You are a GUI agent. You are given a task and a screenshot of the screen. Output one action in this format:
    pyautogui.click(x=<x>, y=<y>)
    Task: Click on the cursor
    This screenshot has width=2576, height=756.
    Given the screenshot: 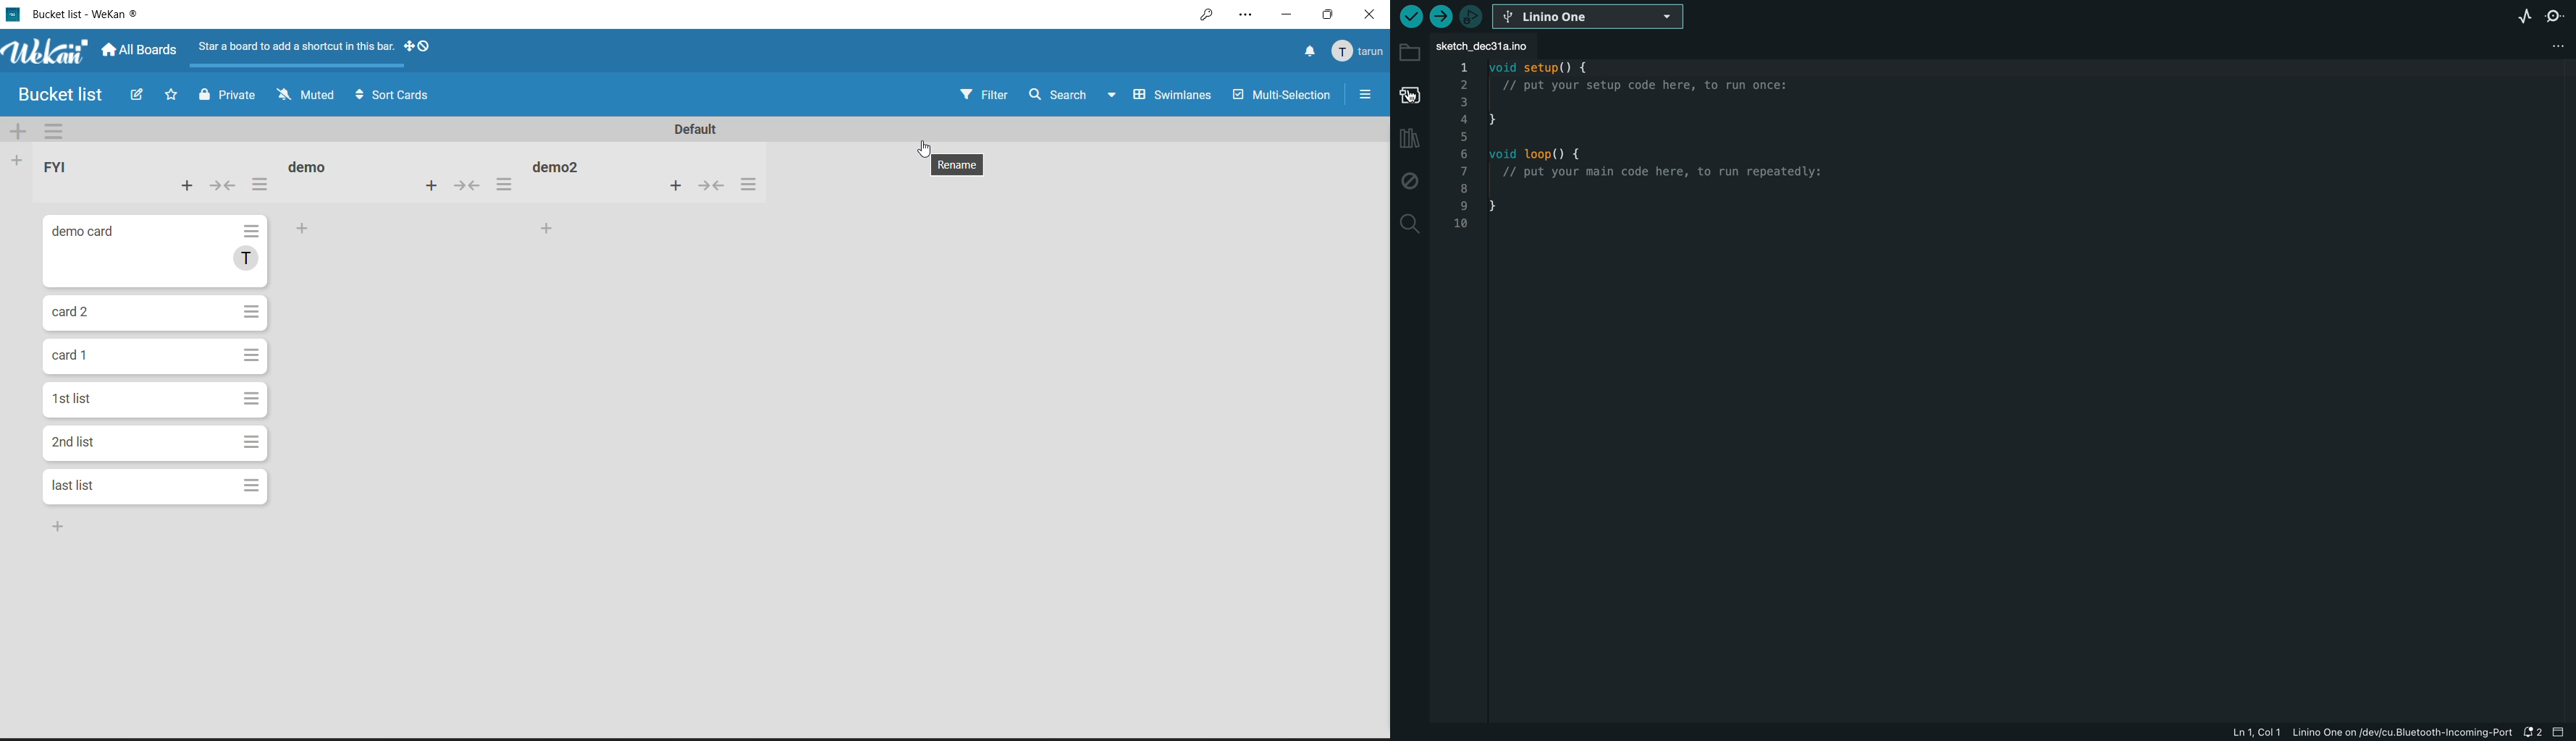 What is the action you would take?
    pyautogui.click(x=922, y=147)
    